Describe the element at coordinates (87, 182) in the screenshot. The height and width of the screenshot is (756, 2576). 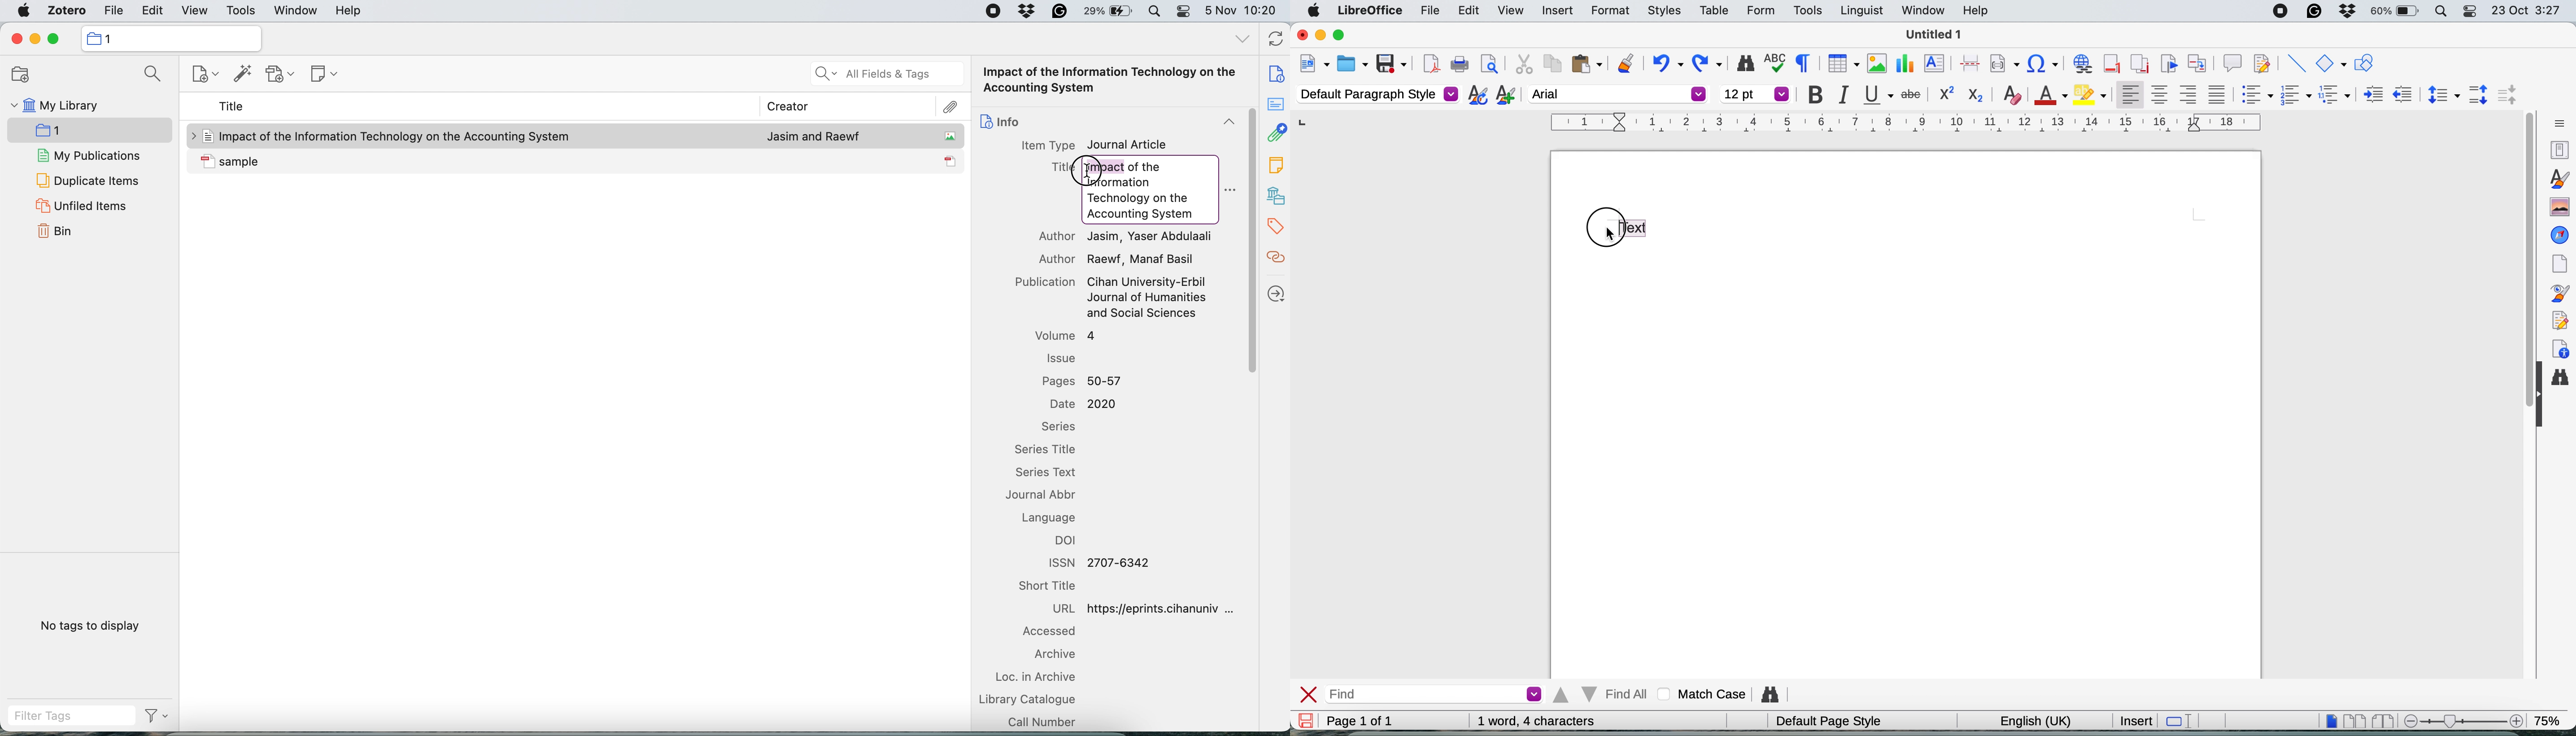
I see `duplicate items` at that location.